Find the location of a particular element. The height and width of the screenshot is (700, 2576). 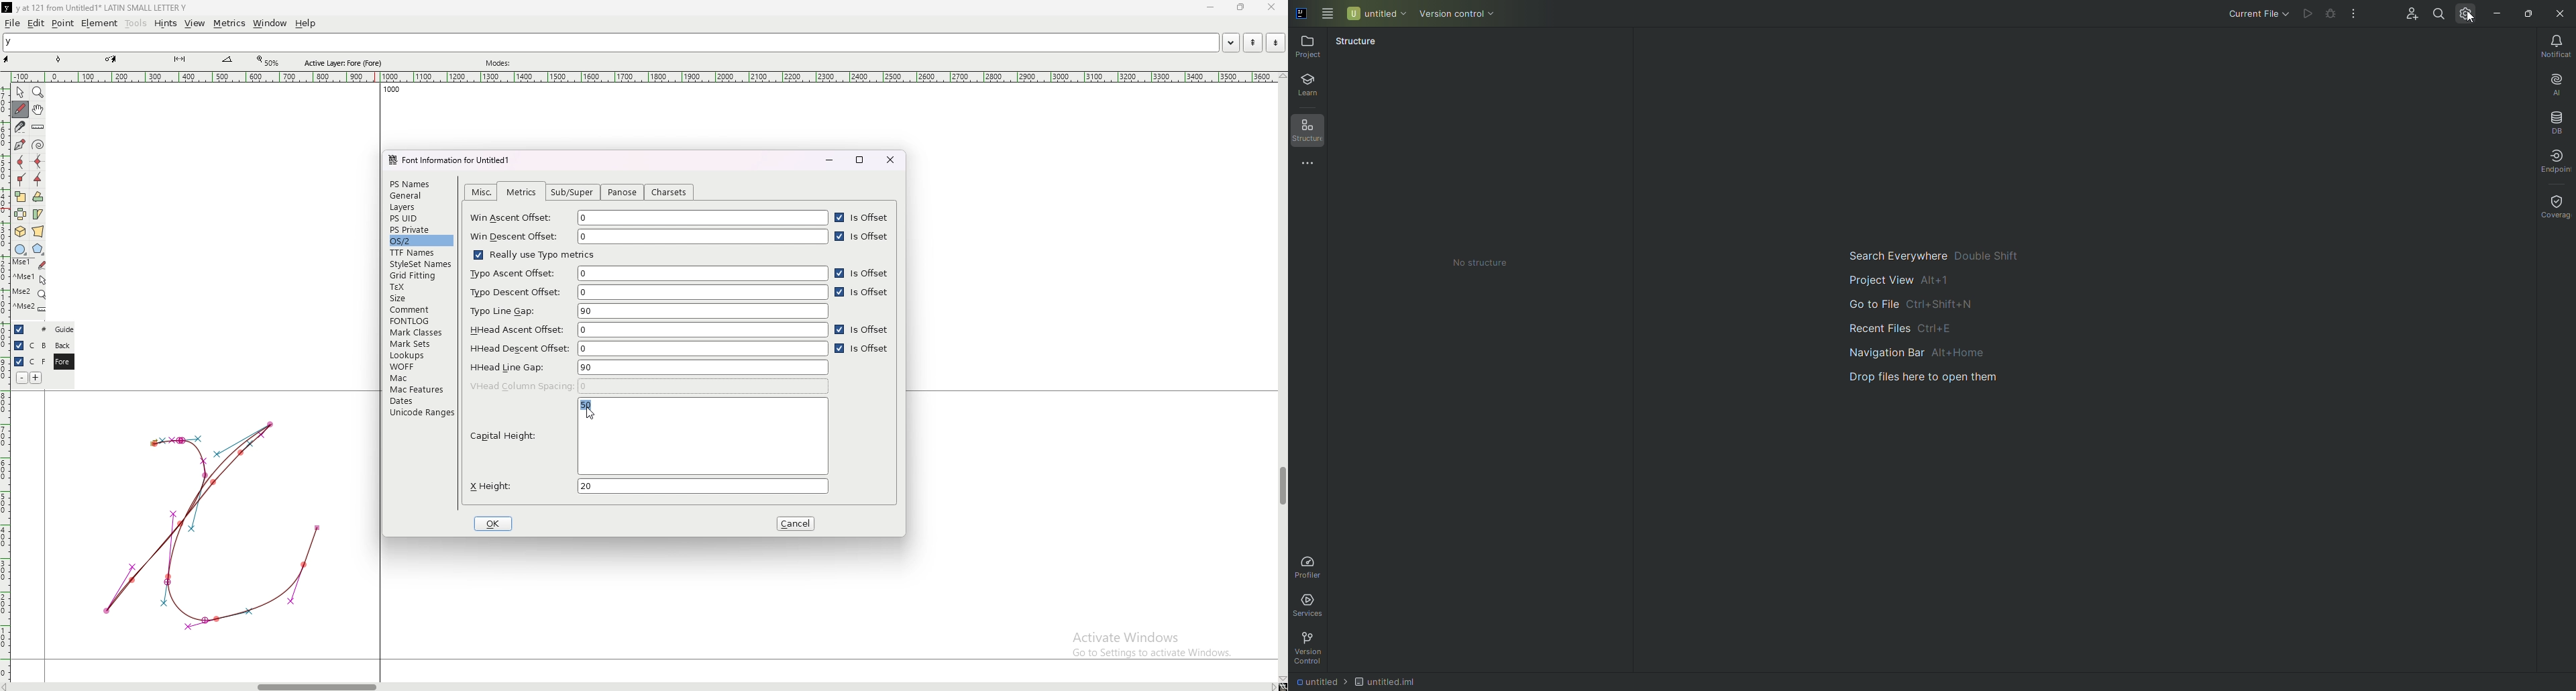

element is located at coordinates (99, 23).